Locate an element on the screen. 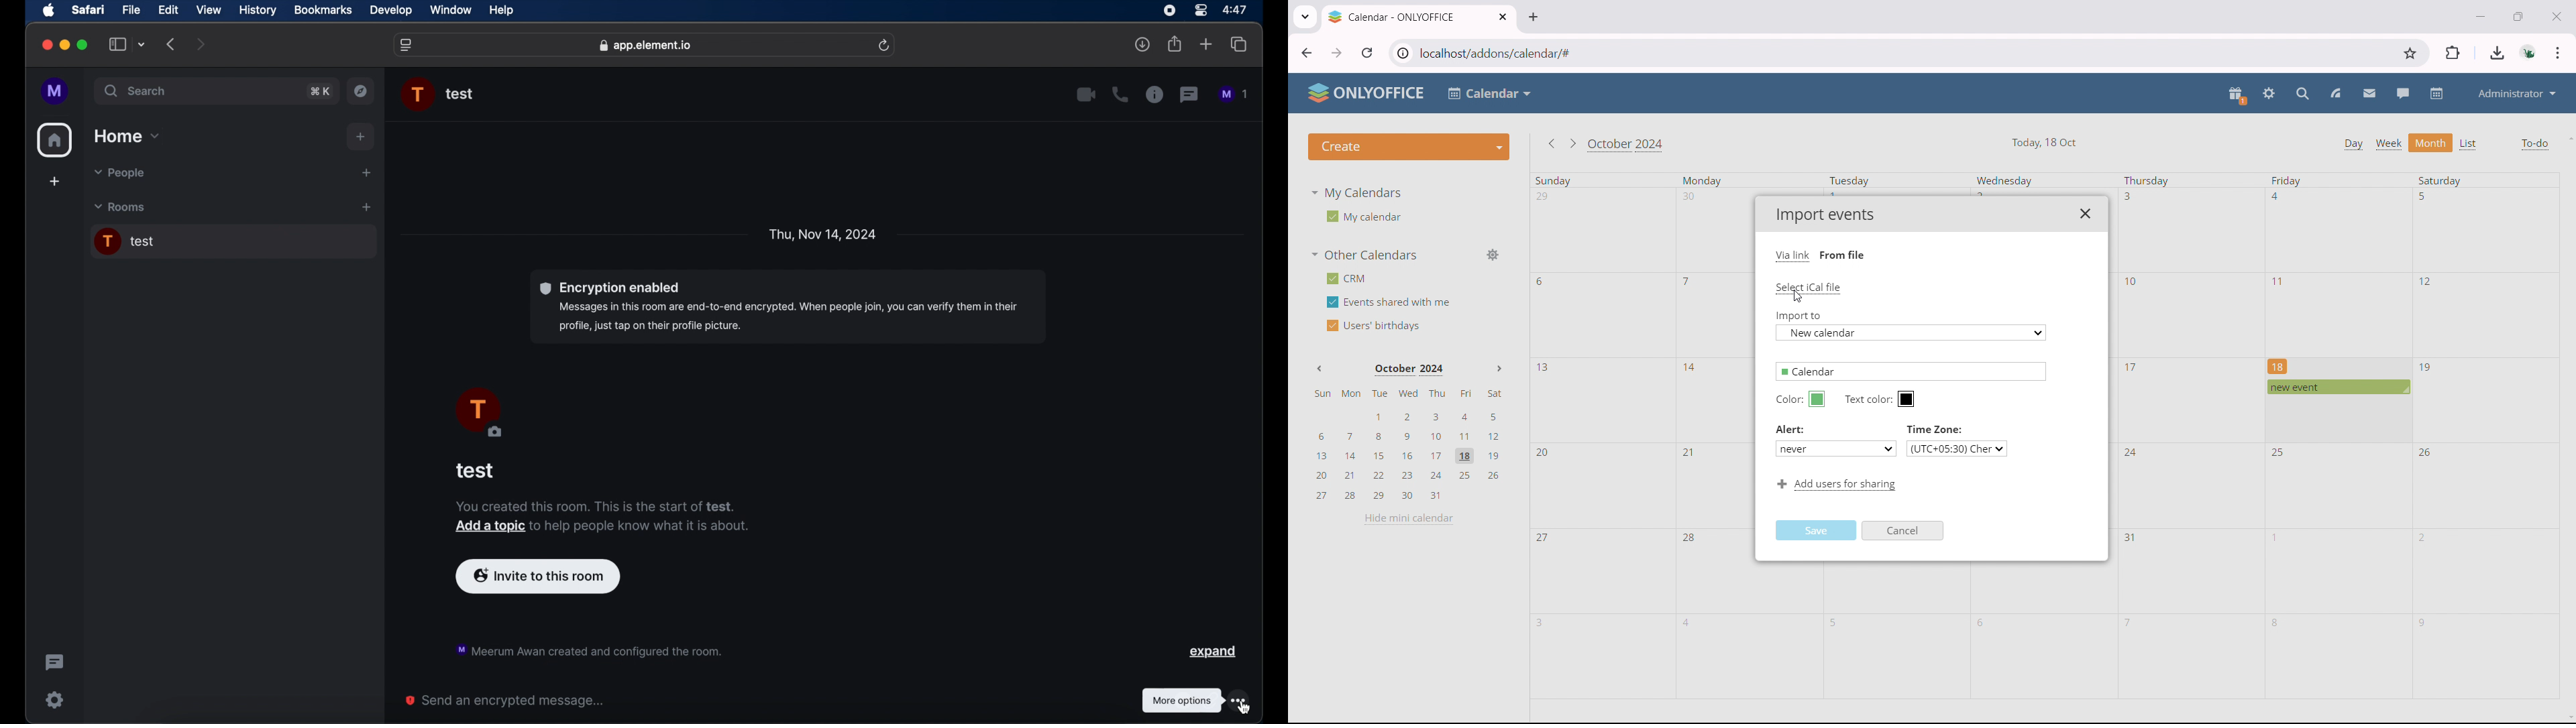  day is located at coordinates (2353, 144).